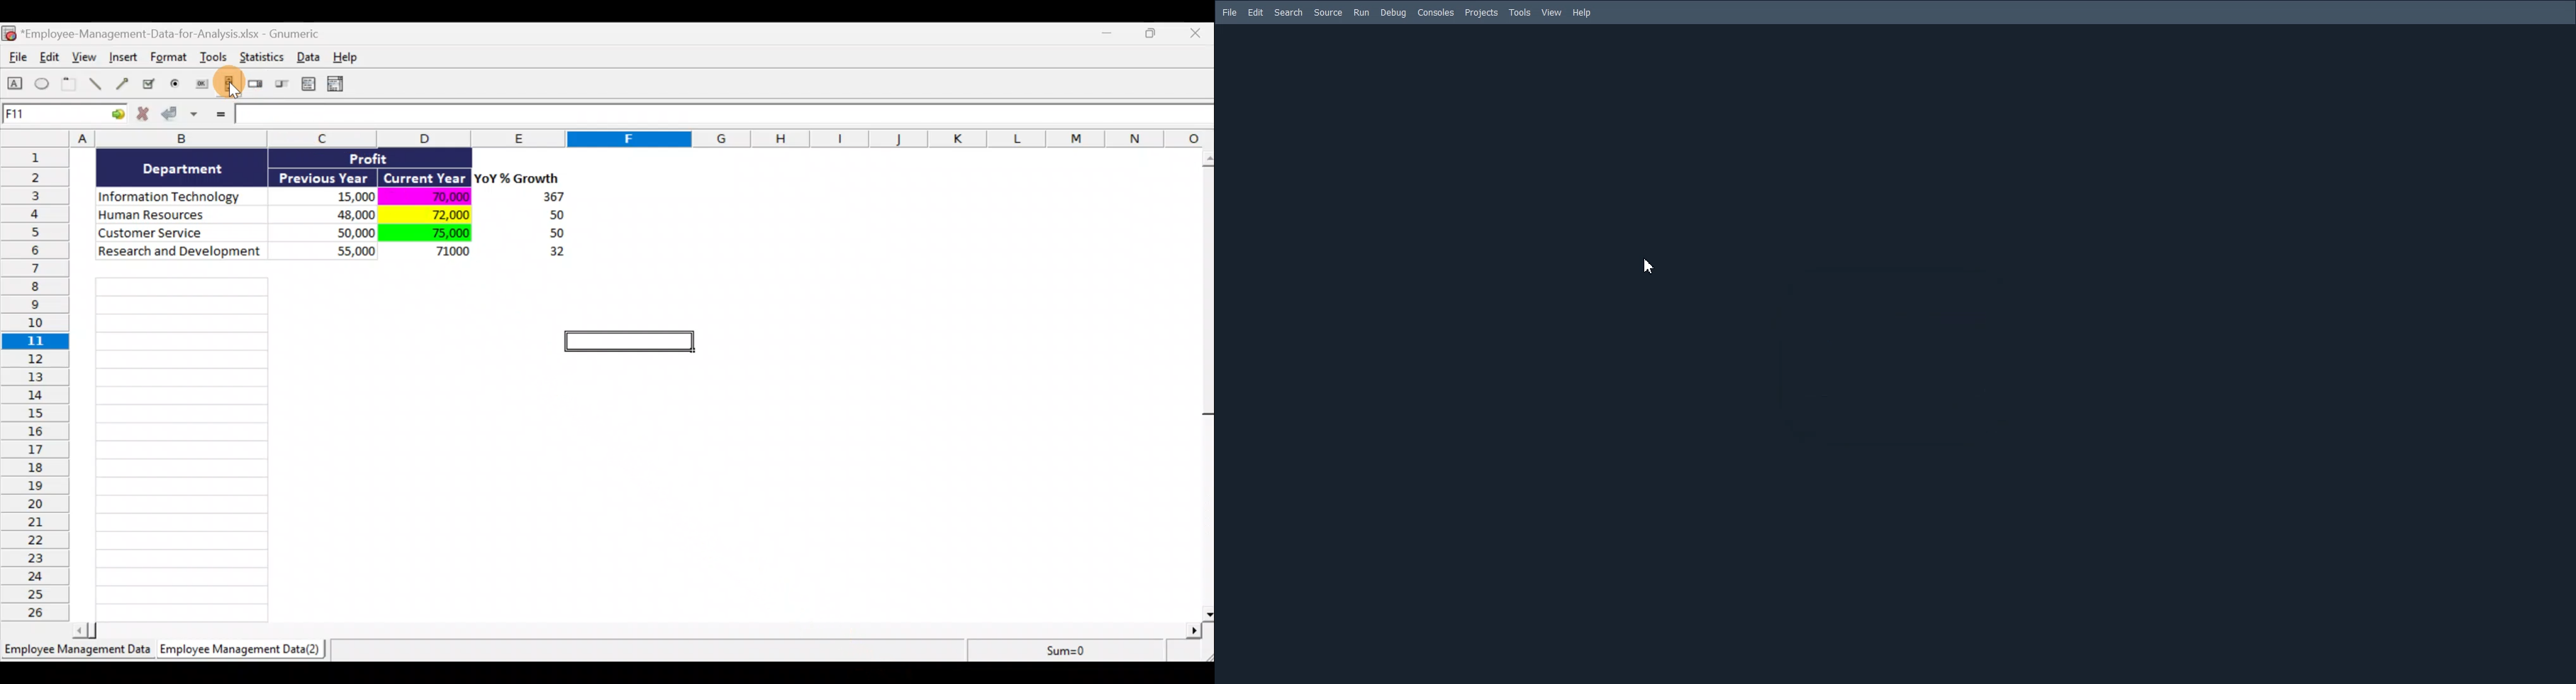 The height and width of the screenshot is (700, 2576). I want to click on selected cell, so click(629, 343).